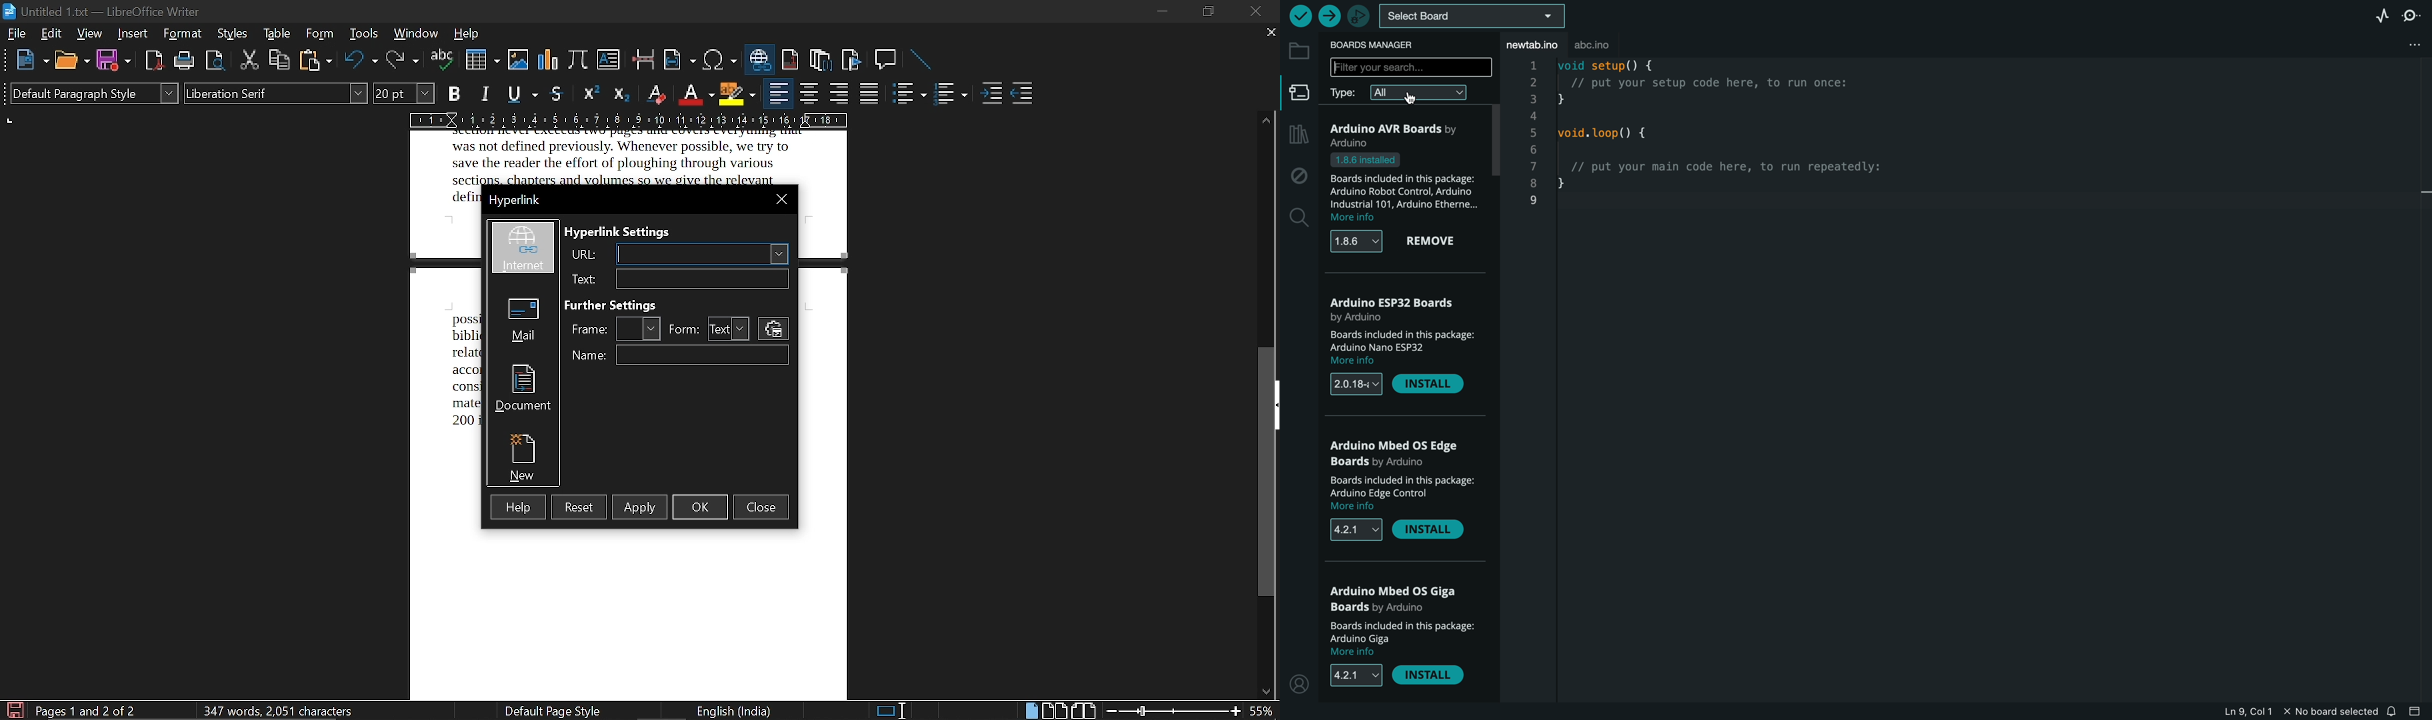 The image size is (2436, 728). I want to click on reset, so click(580, 507).